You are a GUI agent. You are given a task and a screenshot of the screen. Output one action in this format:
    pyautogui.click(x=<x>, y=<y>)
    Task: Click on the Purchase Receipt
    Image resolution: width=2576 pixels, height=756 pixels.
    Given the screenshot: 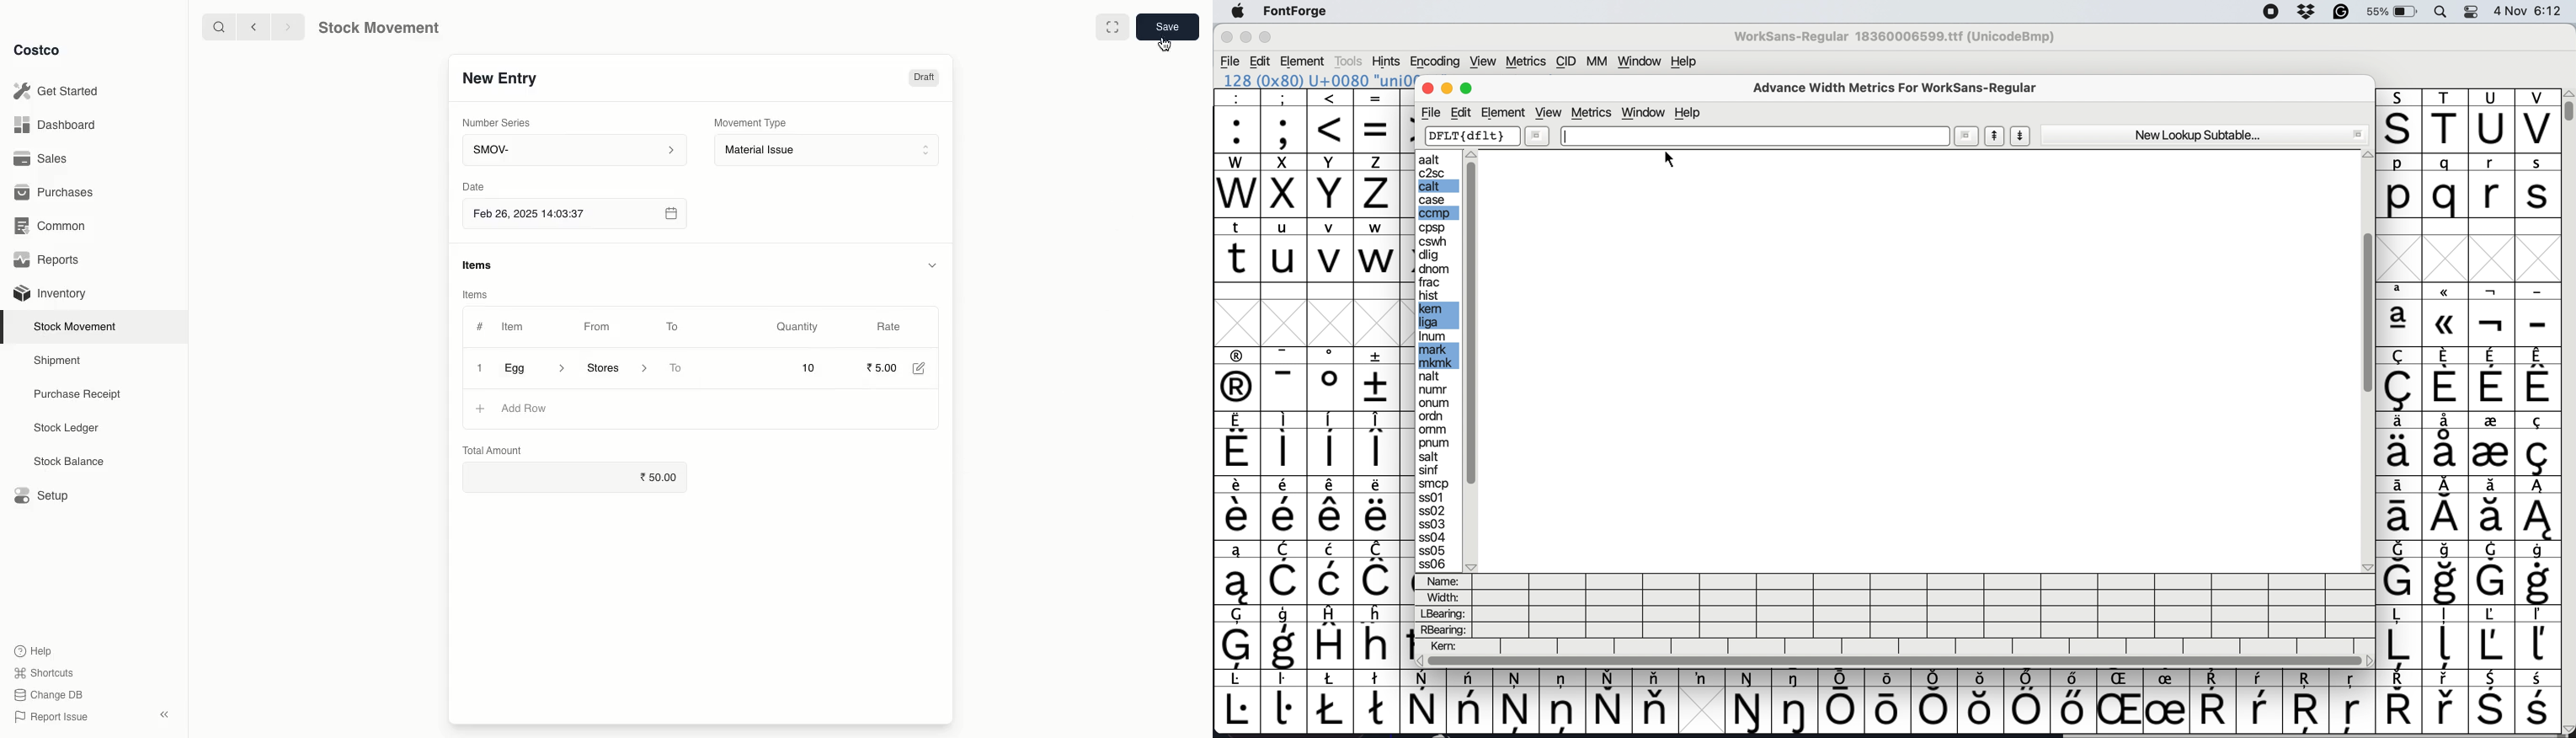 What is the action you would take?
    pyautogui.click(x=82, y=393)
    